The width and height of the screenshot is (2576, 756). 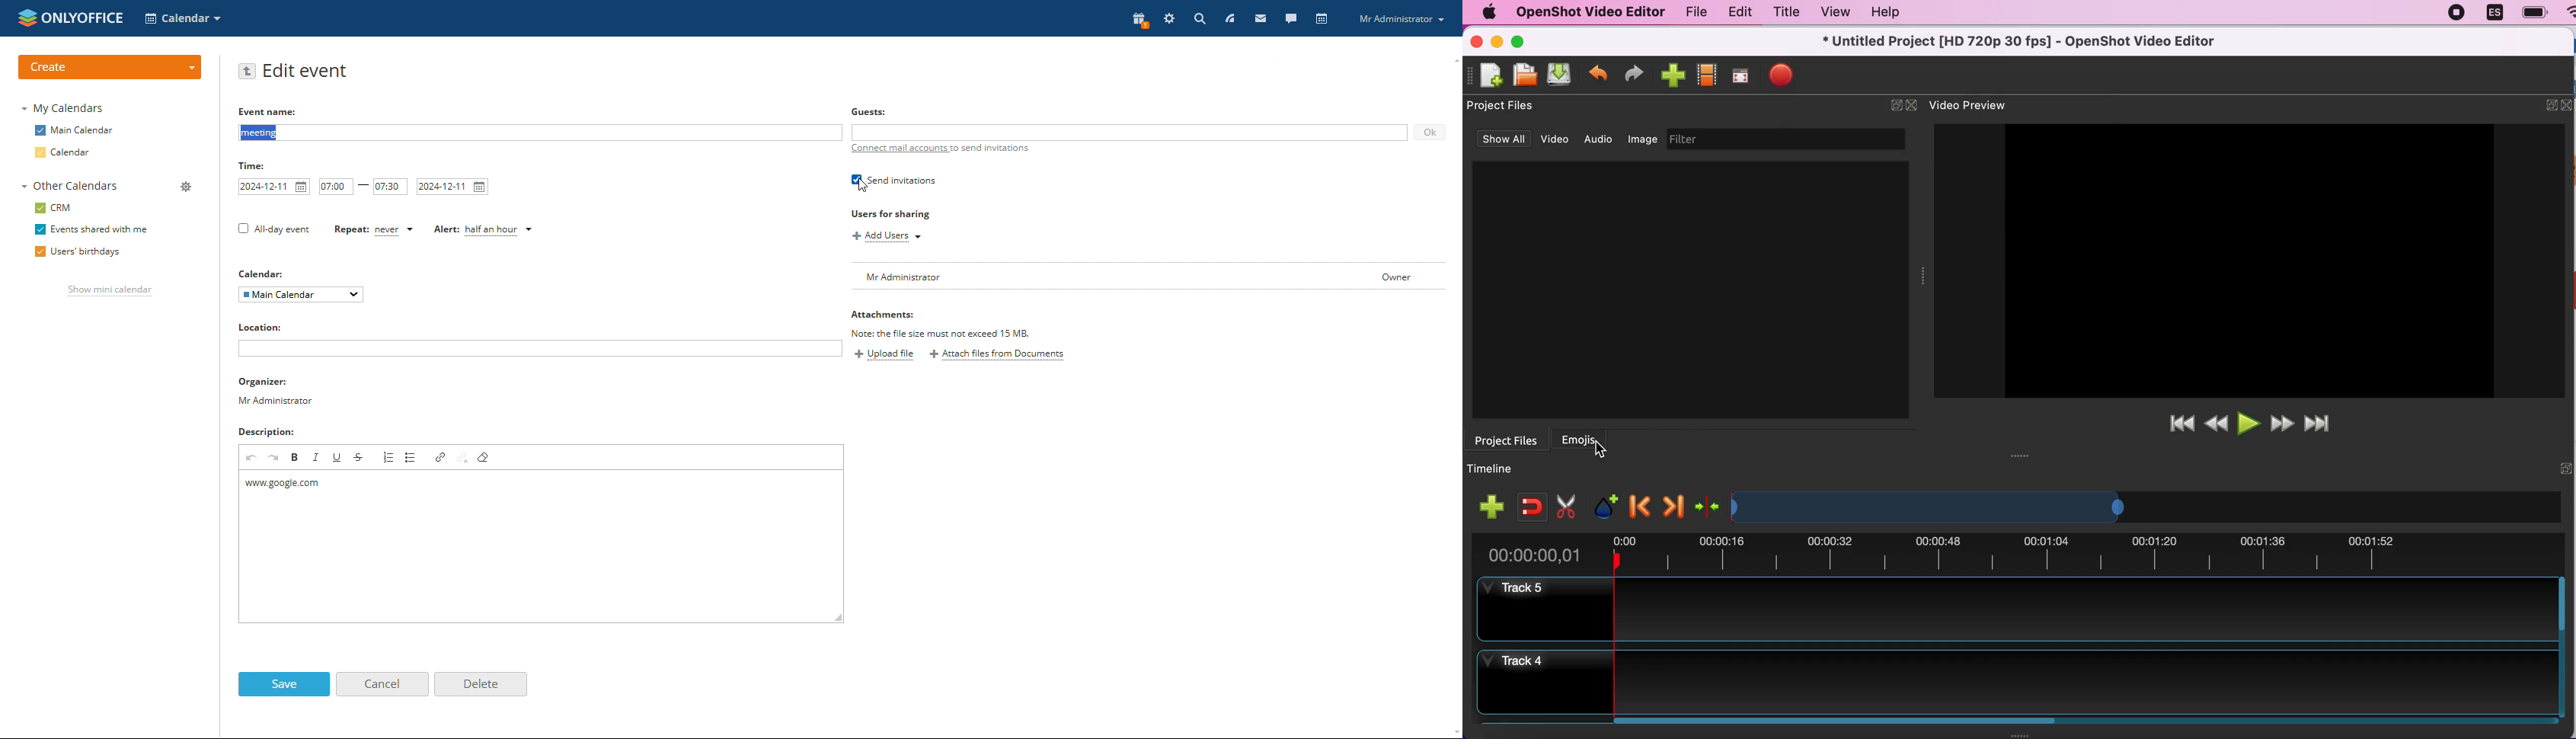 I want to click on audio, so click(x=1600, y=138).